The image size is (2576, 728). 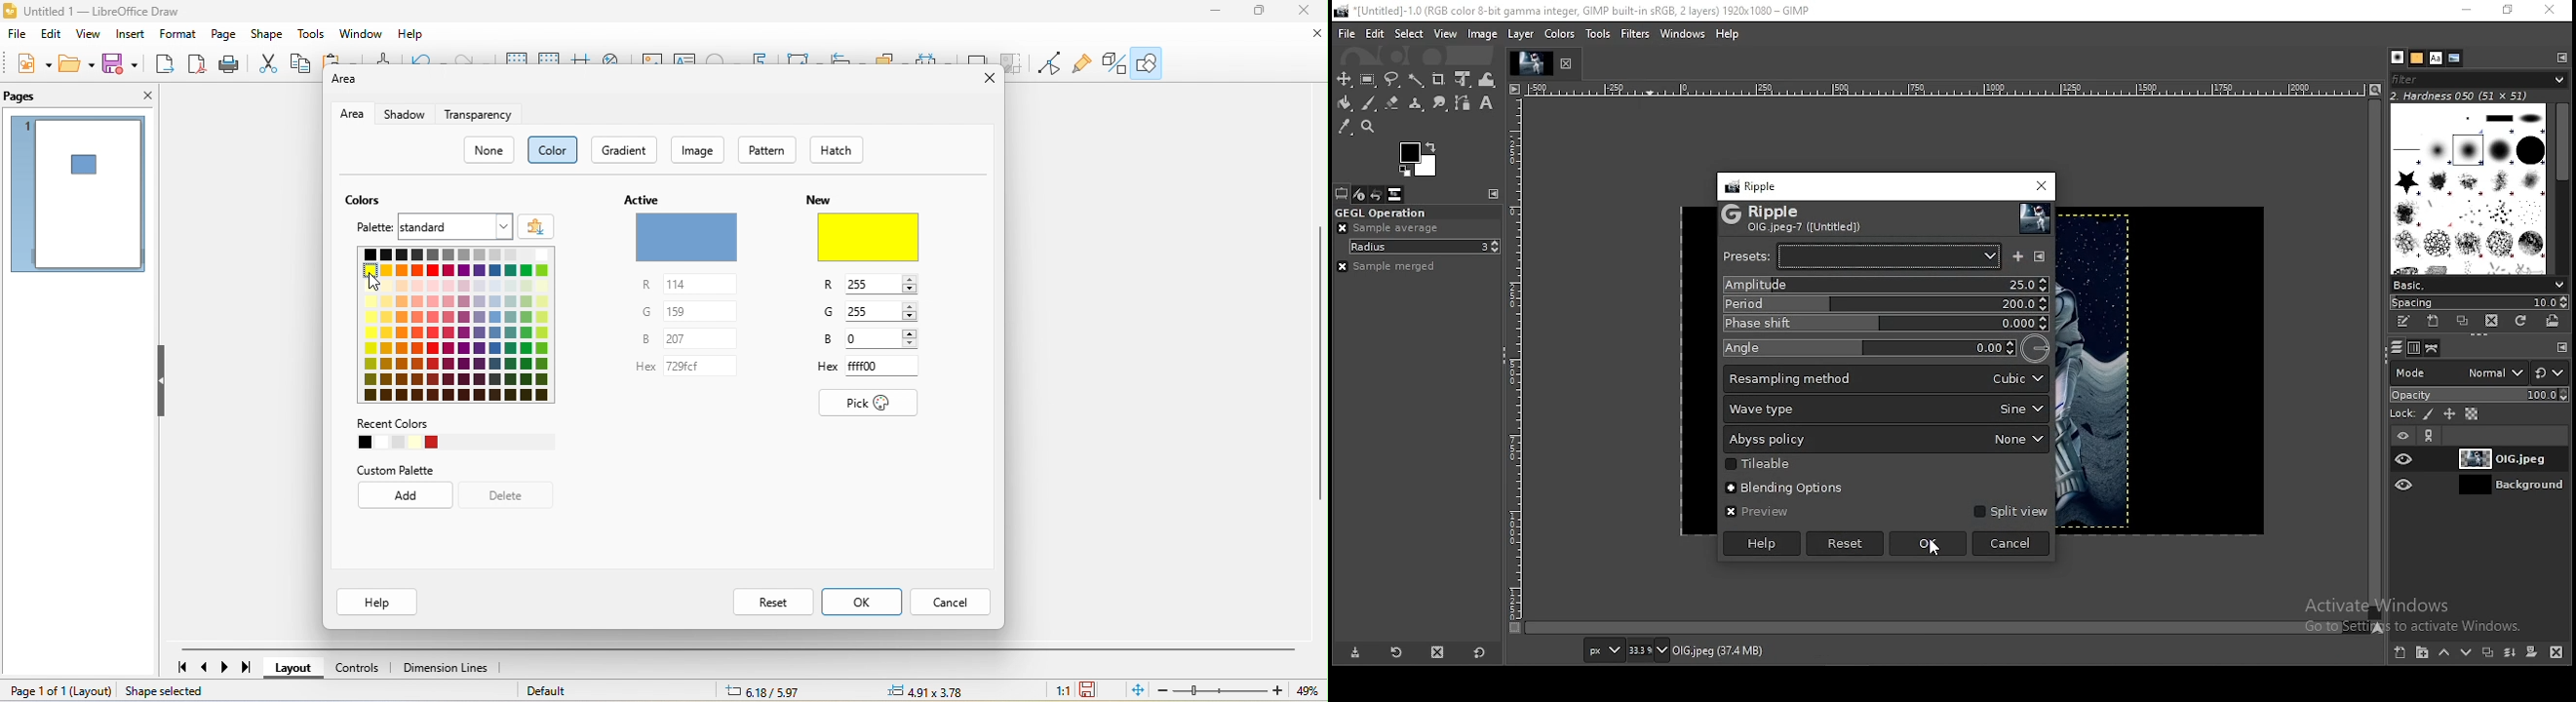 What do you see at coordinates (407, 115) in the screenshot?
I see `shadow` at bounding box center [407, 115].